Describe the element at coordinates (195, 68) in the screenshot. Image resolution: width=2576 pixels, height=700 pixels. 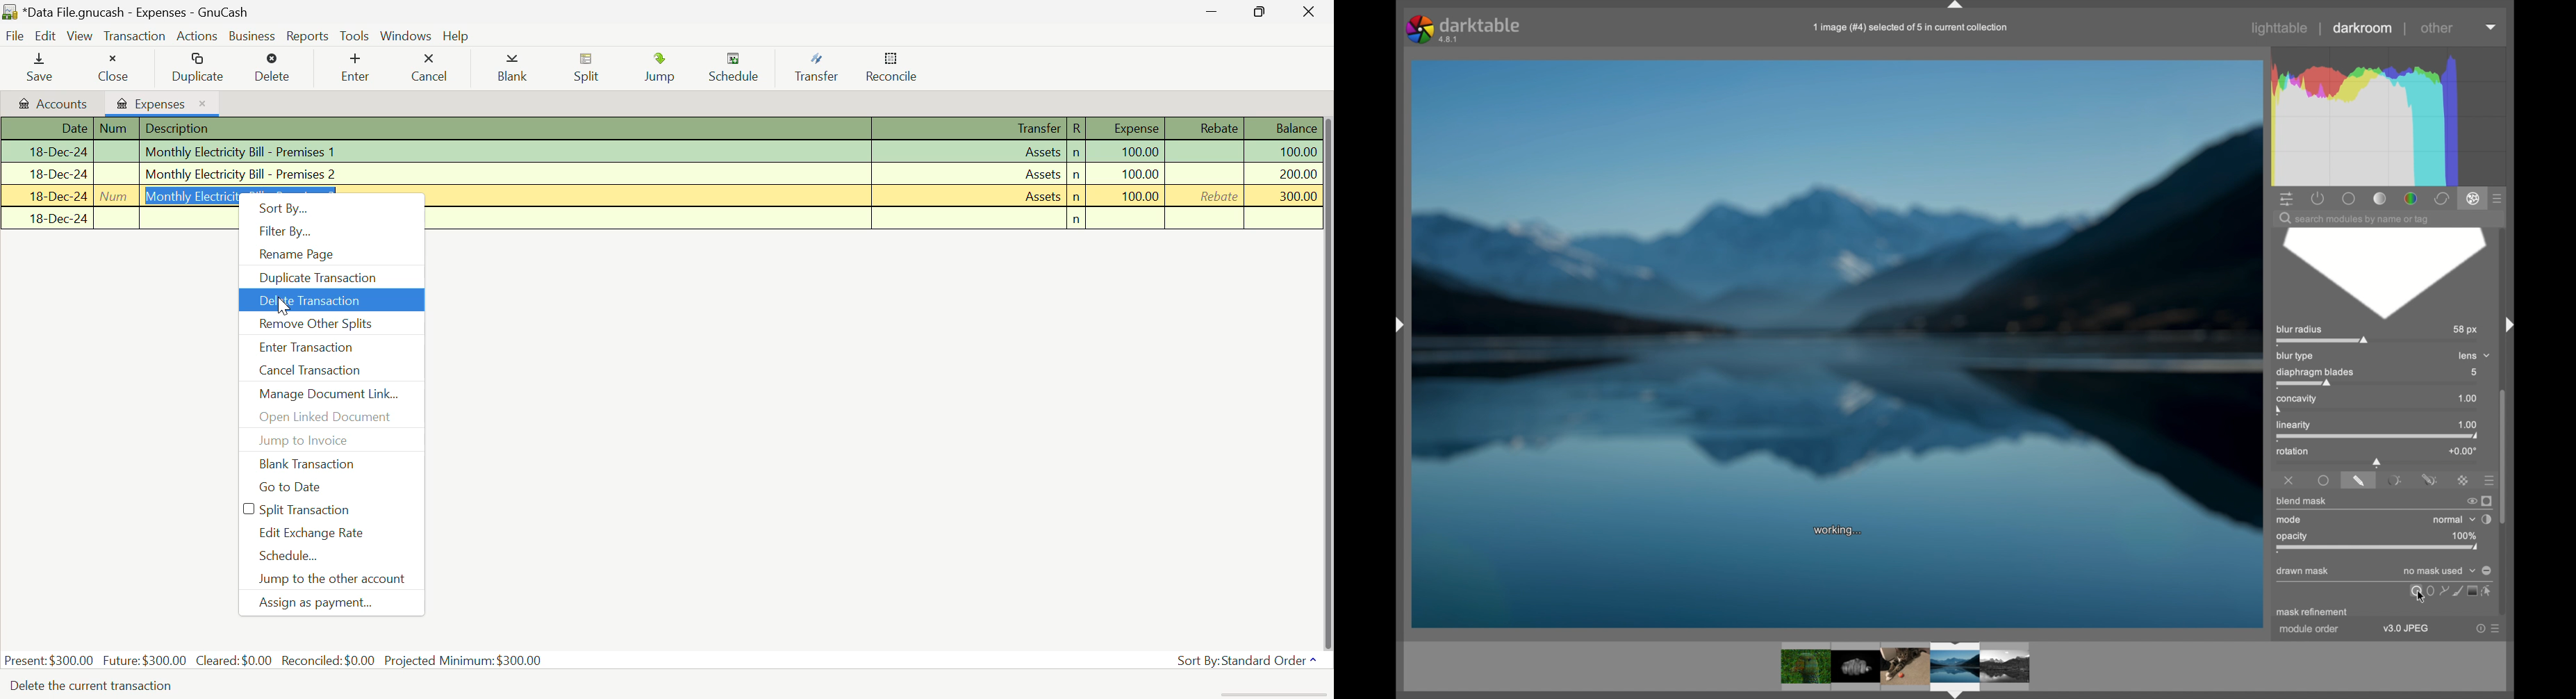
I see `Duplicate` at that location.